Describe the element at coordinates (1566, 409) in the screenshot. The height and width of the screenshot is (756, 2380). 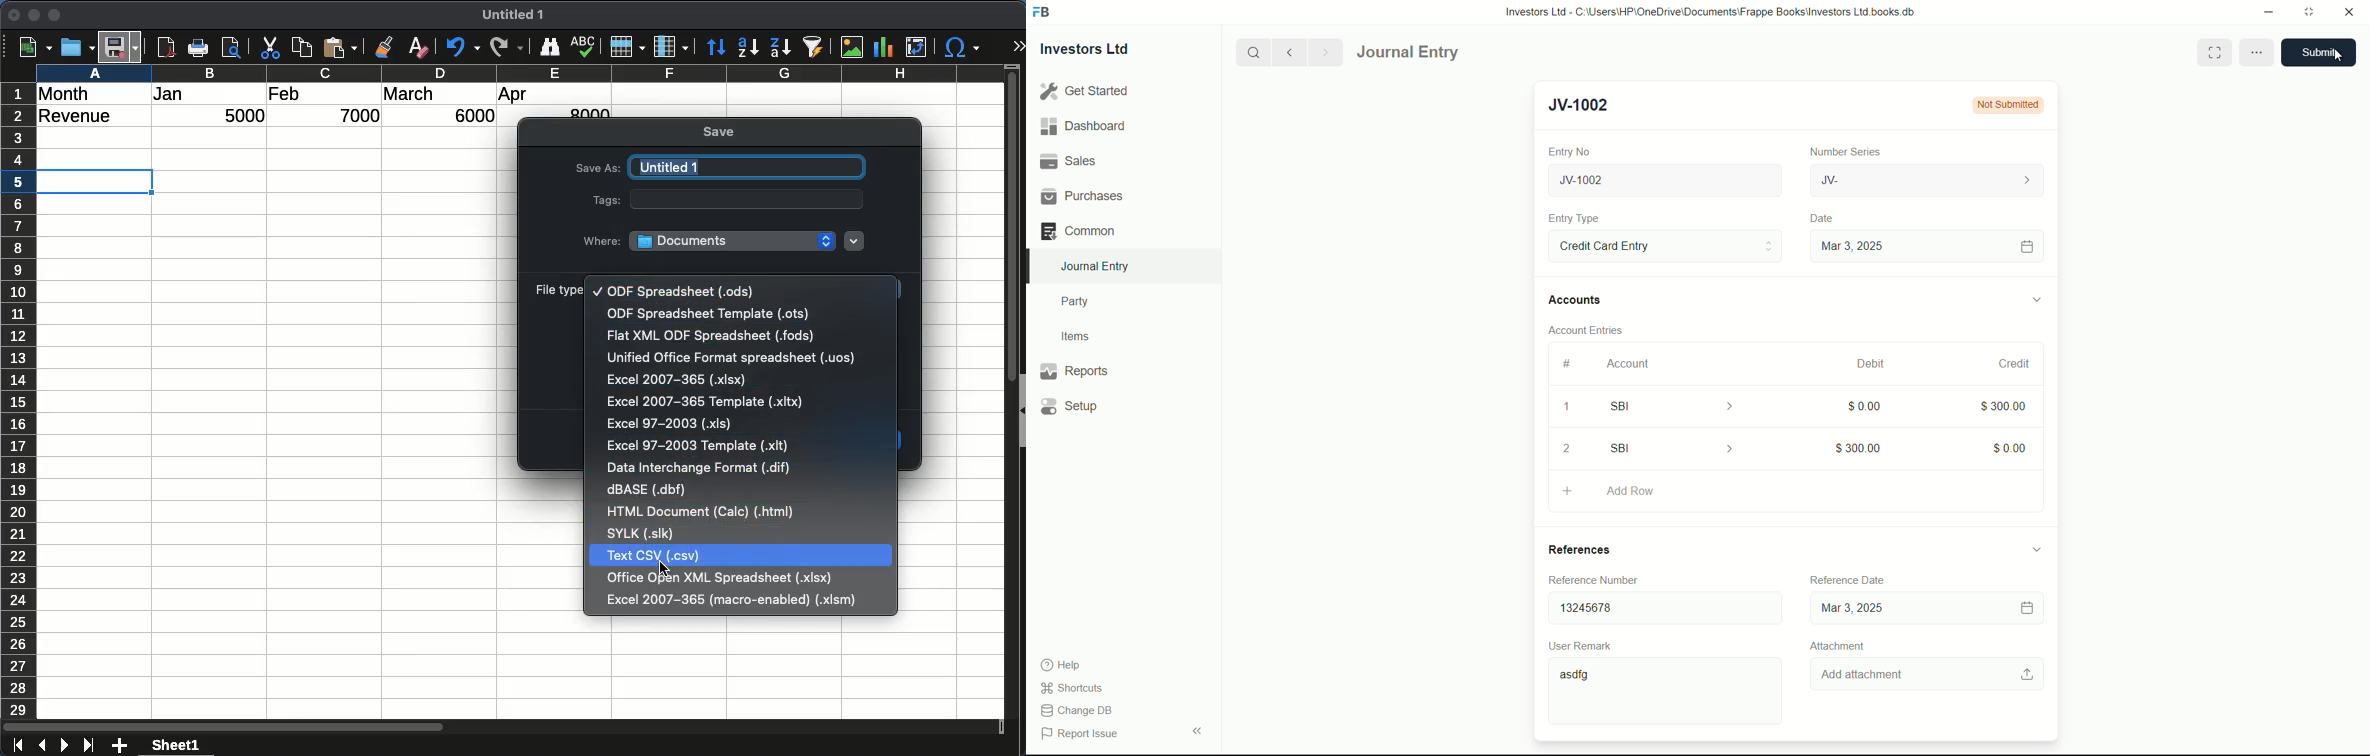
I see `1` at that location.